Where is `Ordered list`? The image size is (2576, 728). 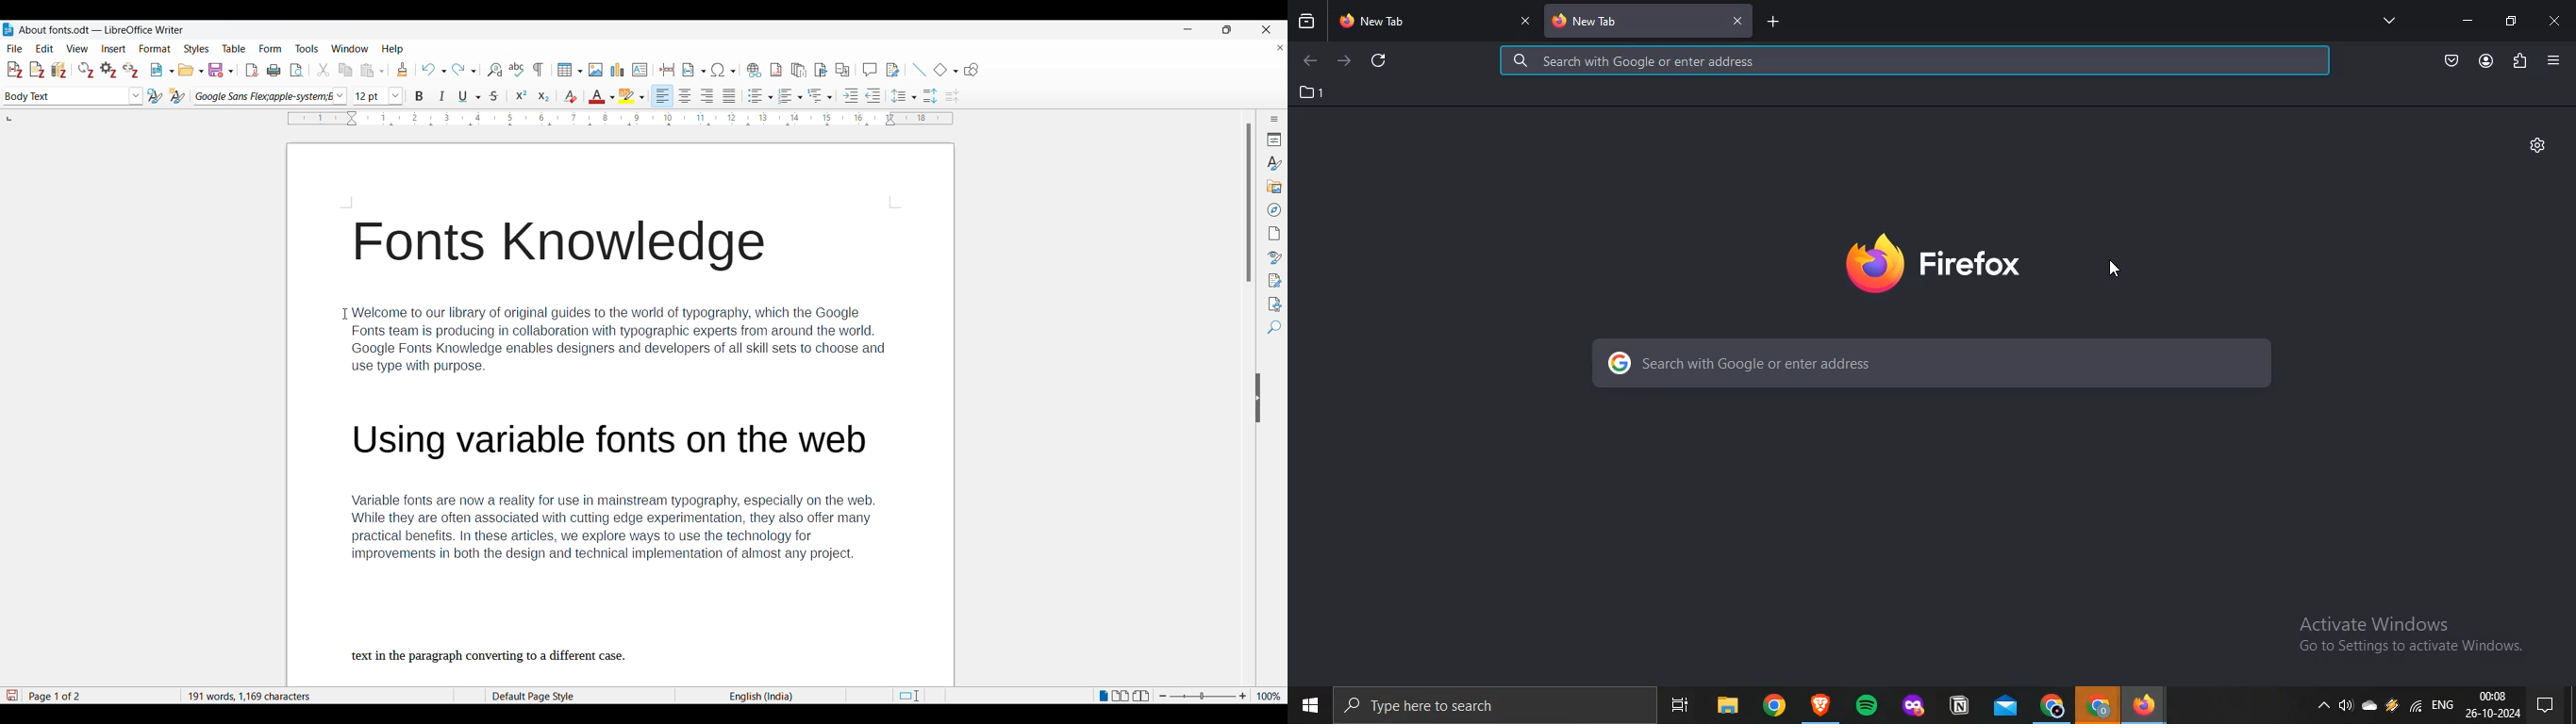
Ordered list is located at coordinates (791, 96).